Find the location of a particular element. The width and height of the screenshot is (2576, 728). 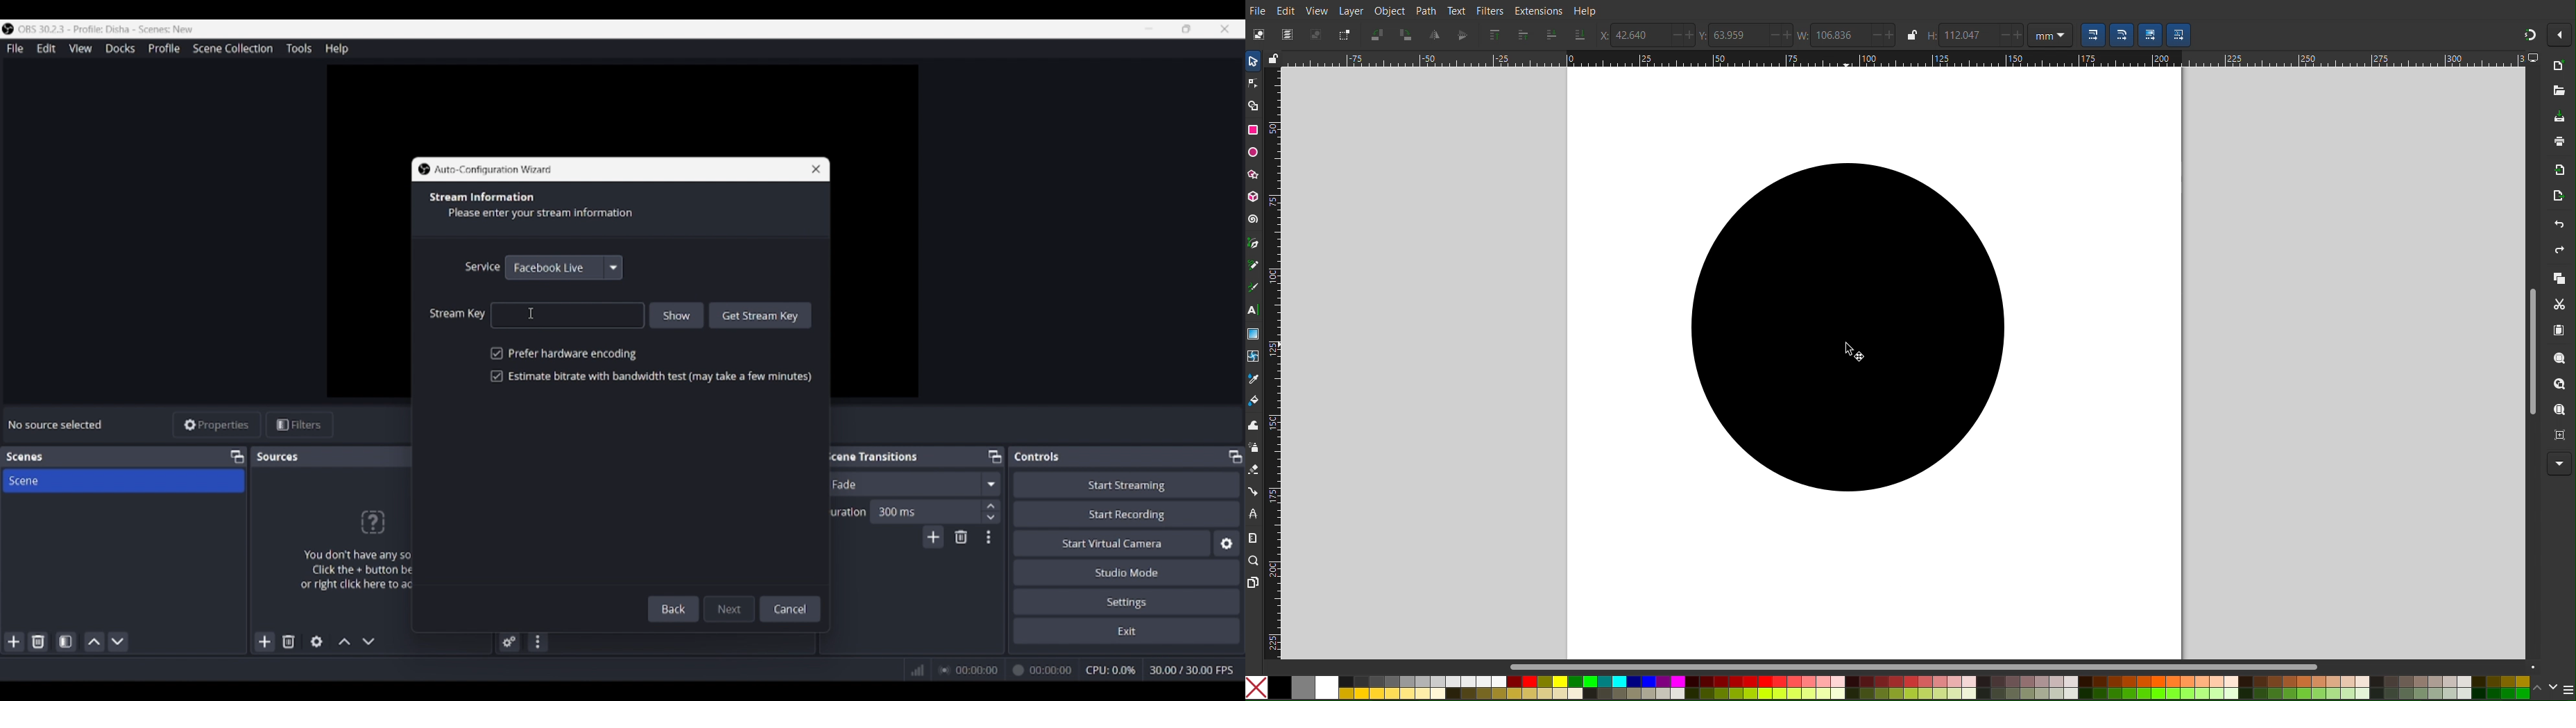

Zoom Center Page is located at coordinates (2559, 437).